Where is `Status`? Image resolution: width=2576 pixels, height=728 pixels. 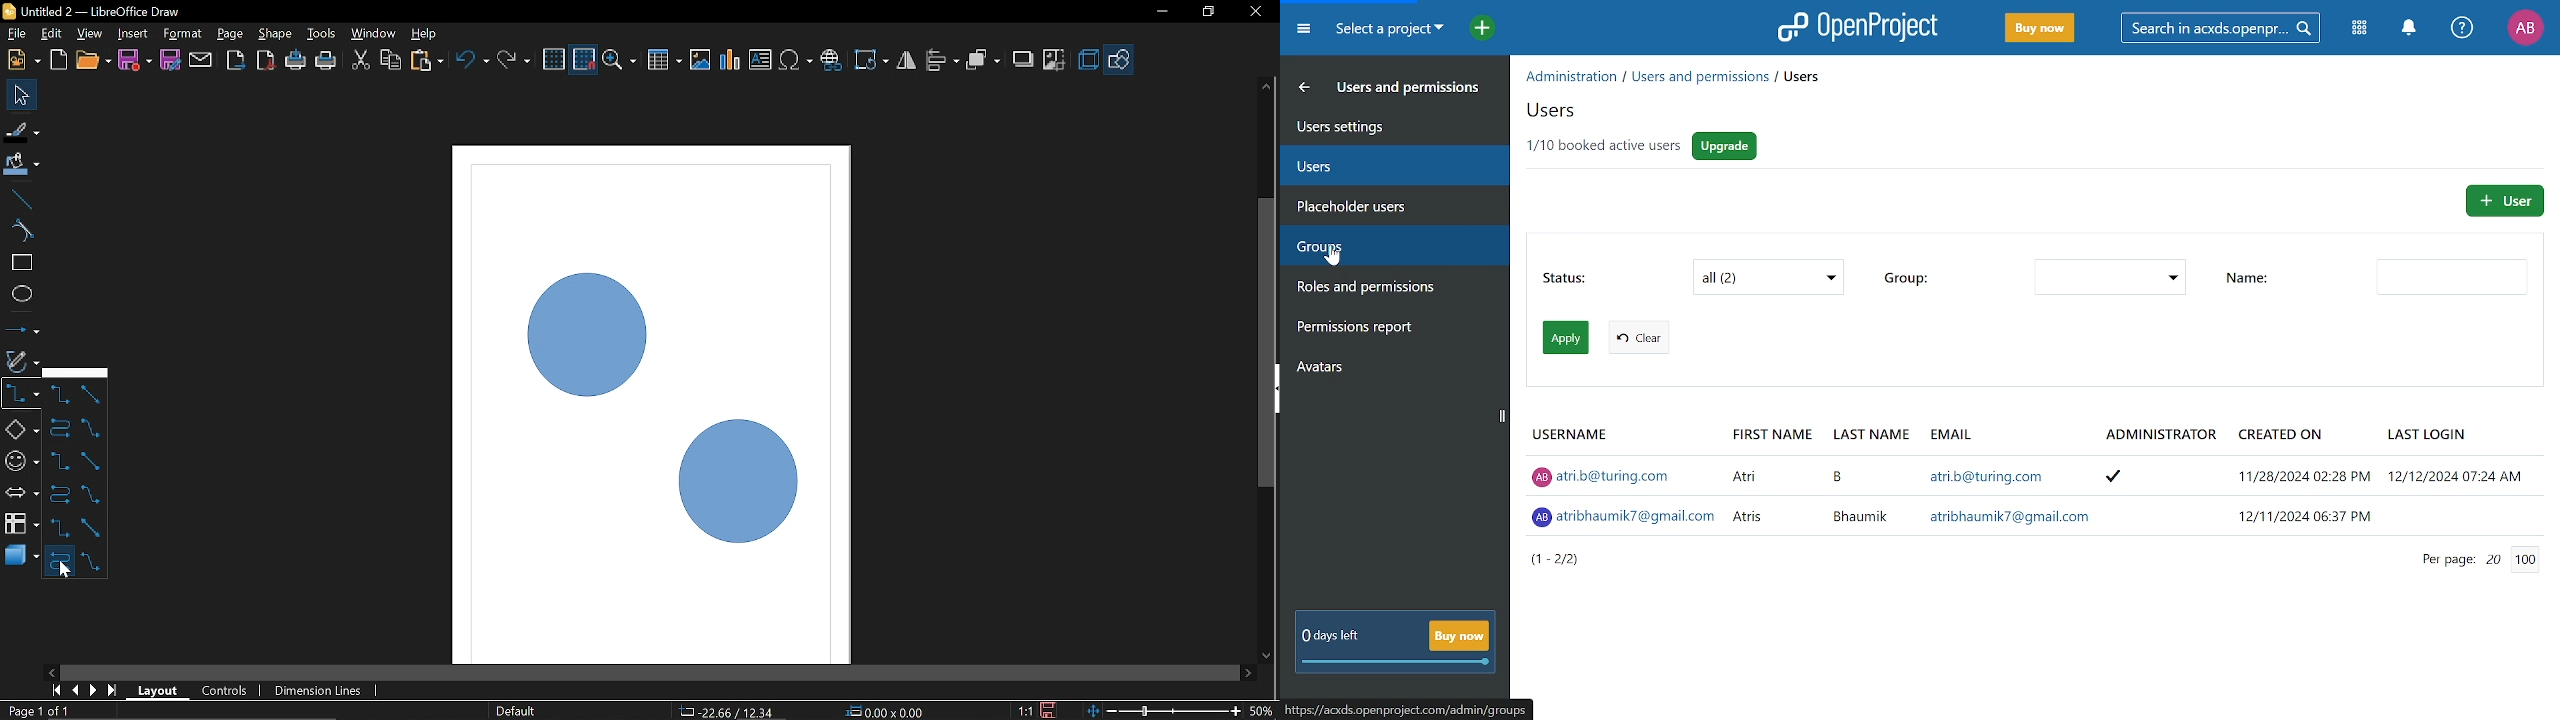 Status is located at coordinates (1770, 278).